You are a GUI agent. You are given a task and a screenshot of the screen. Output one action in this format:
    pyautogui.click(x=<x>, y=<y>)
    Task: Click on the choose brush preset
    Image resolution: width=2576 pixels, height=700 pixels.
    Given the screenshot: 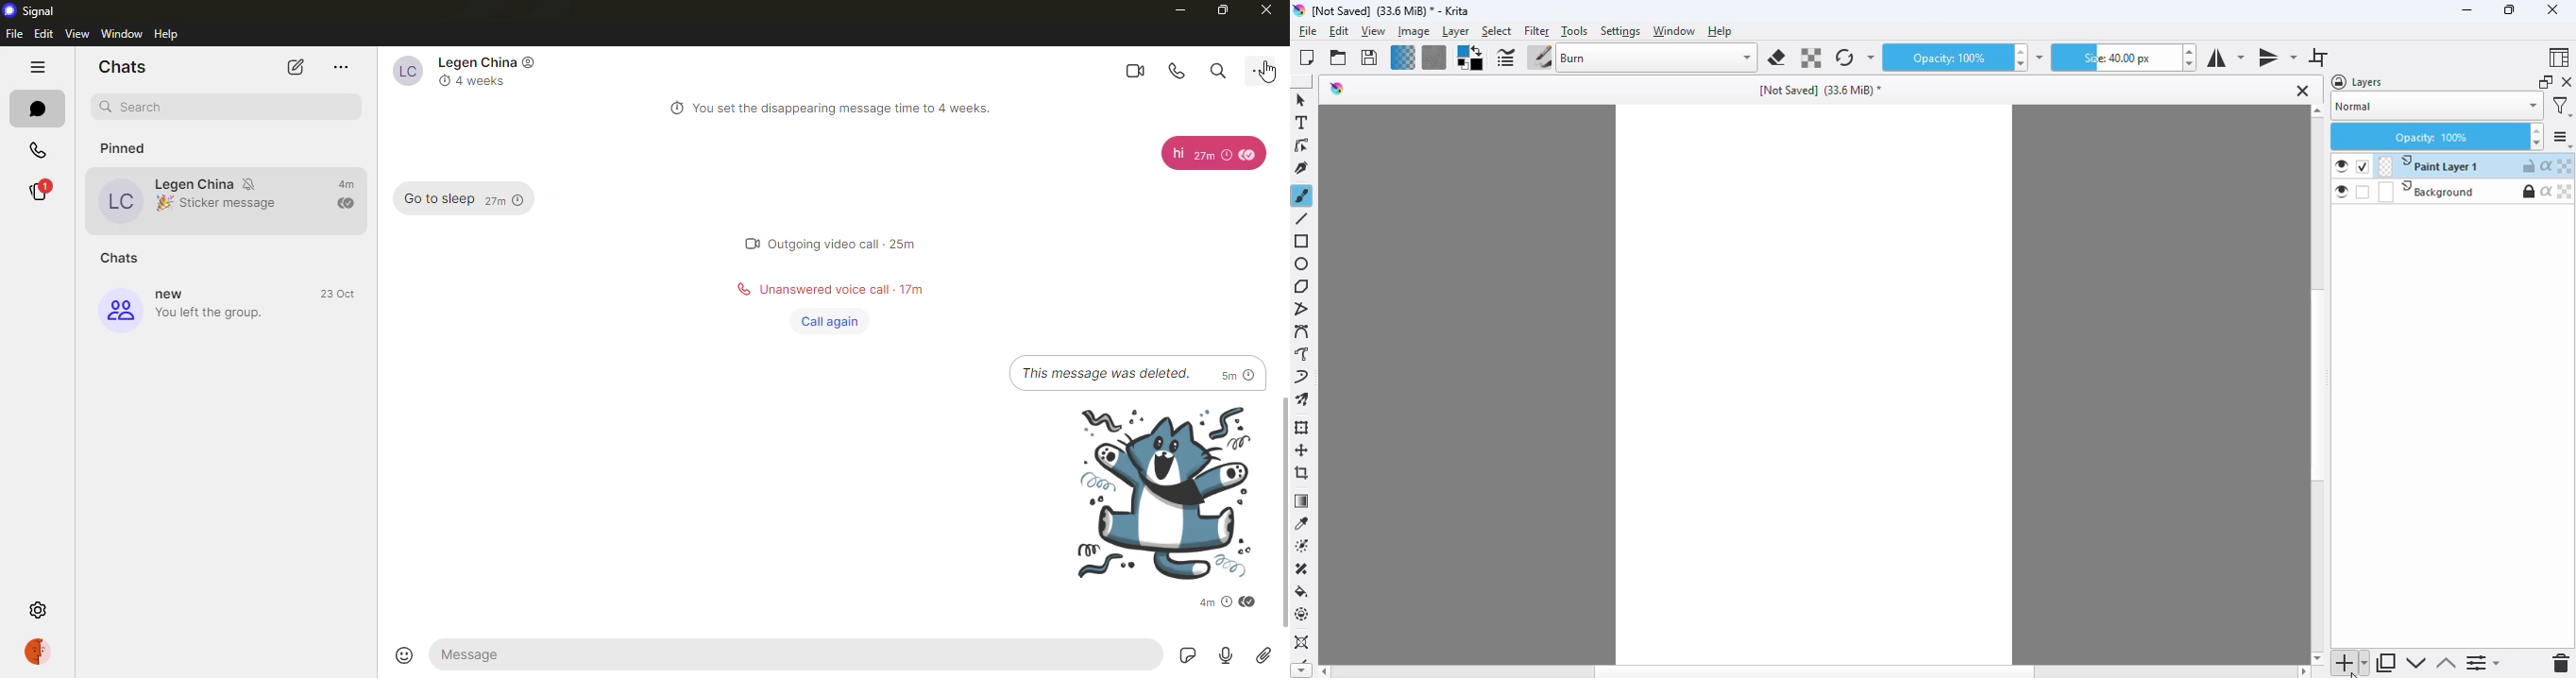 What is the action you would take?
    pyautogui.click(x=1539, y=58)
    